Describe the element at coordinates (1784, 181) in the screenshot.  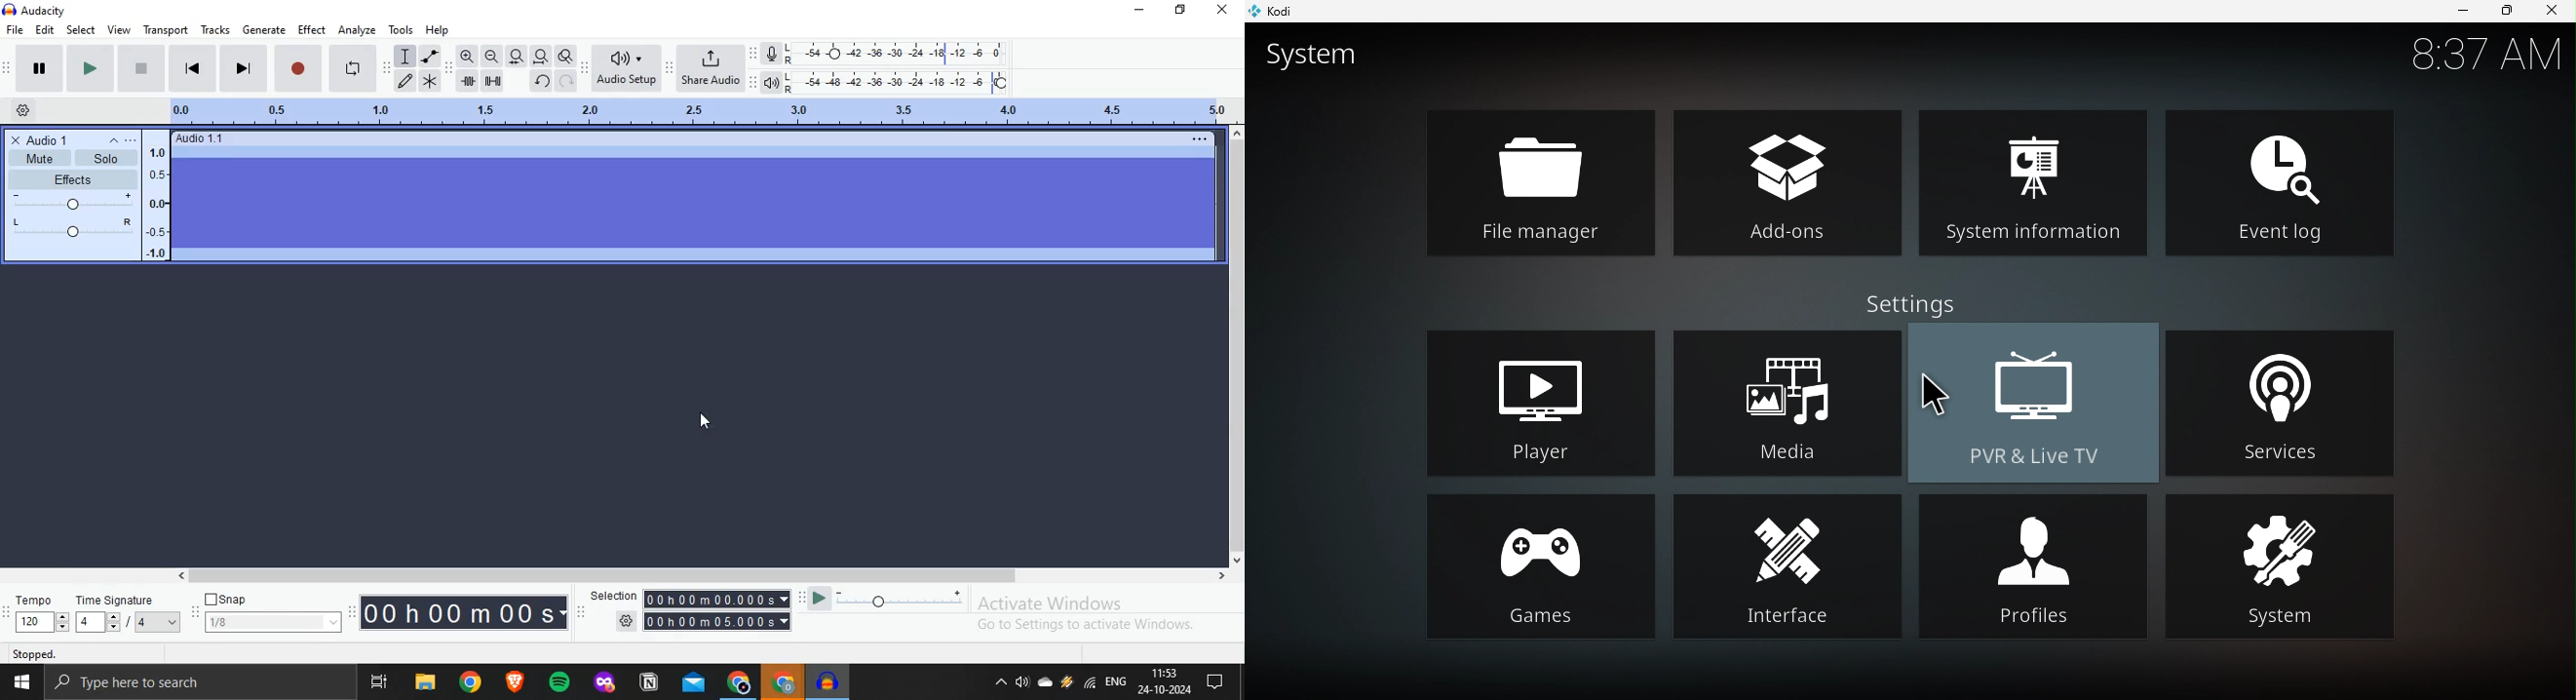
I see `Add-ons` at that location.